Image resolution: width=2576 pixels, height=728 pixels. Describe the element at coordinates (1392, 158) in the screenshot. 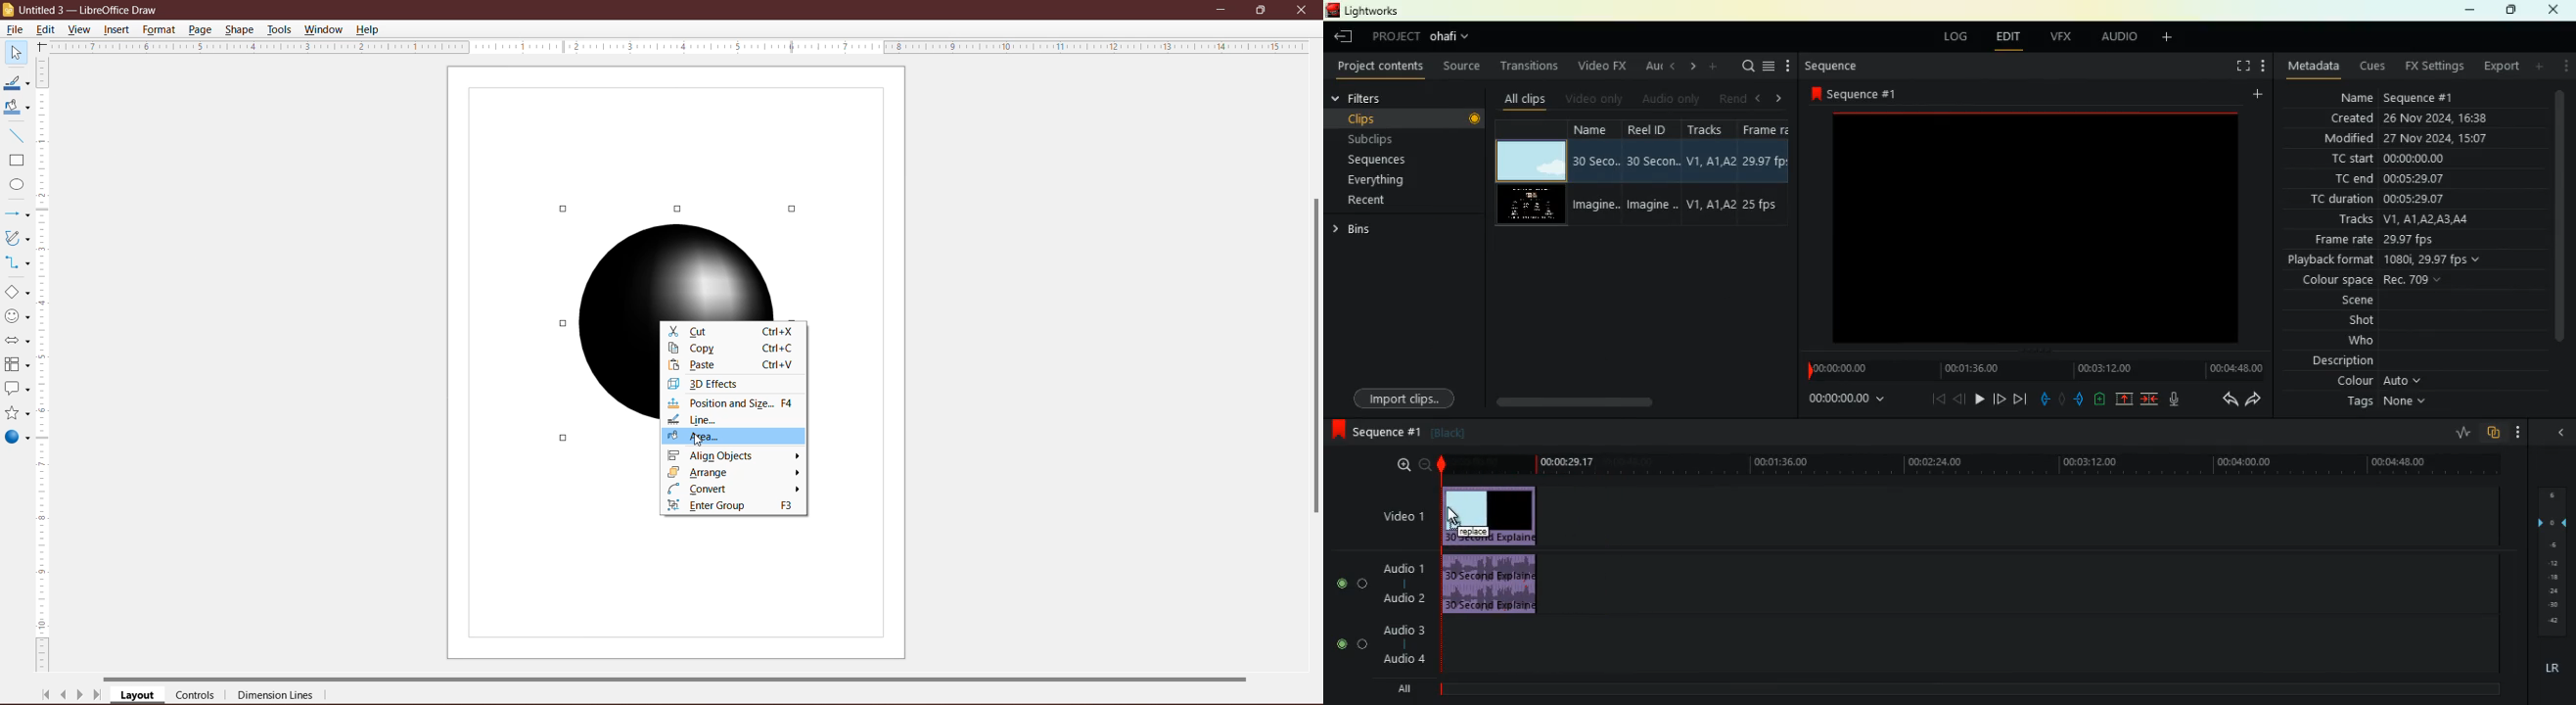

I see `sequences` at that location.